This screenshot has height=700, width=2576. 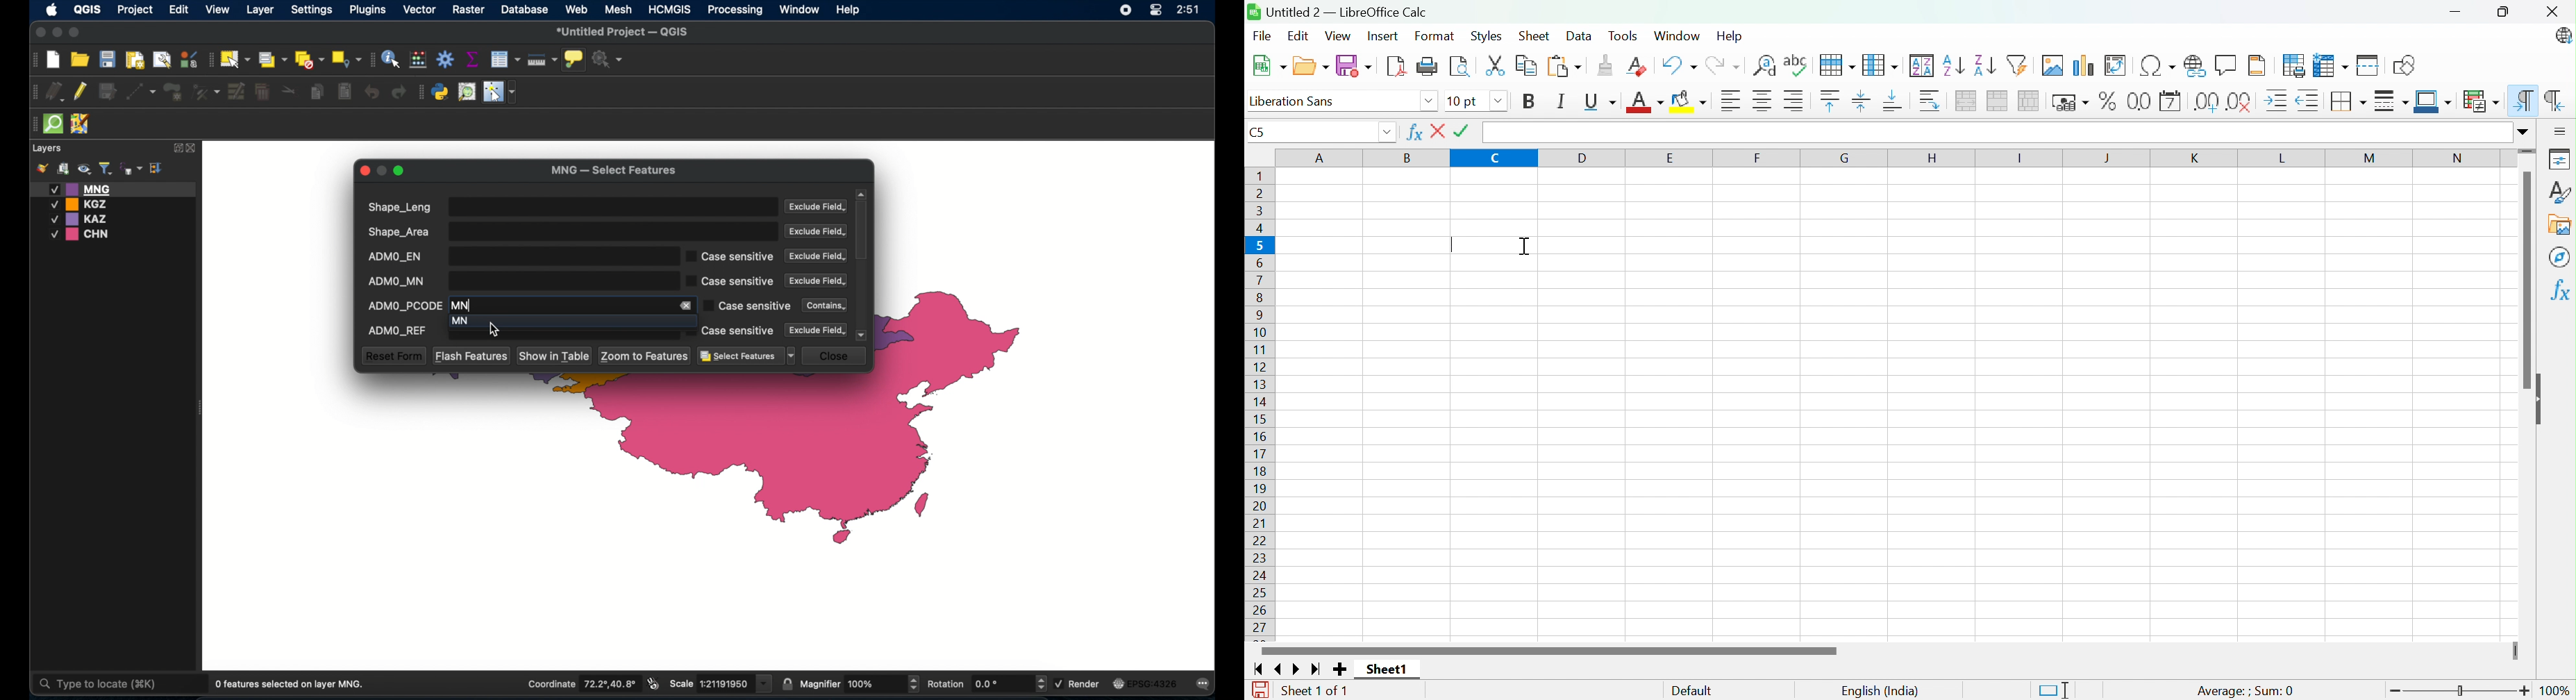 What do you see at coordinates (86, 12) in the screenshot?
I see `QGIS` at bounding box center [86, 12].